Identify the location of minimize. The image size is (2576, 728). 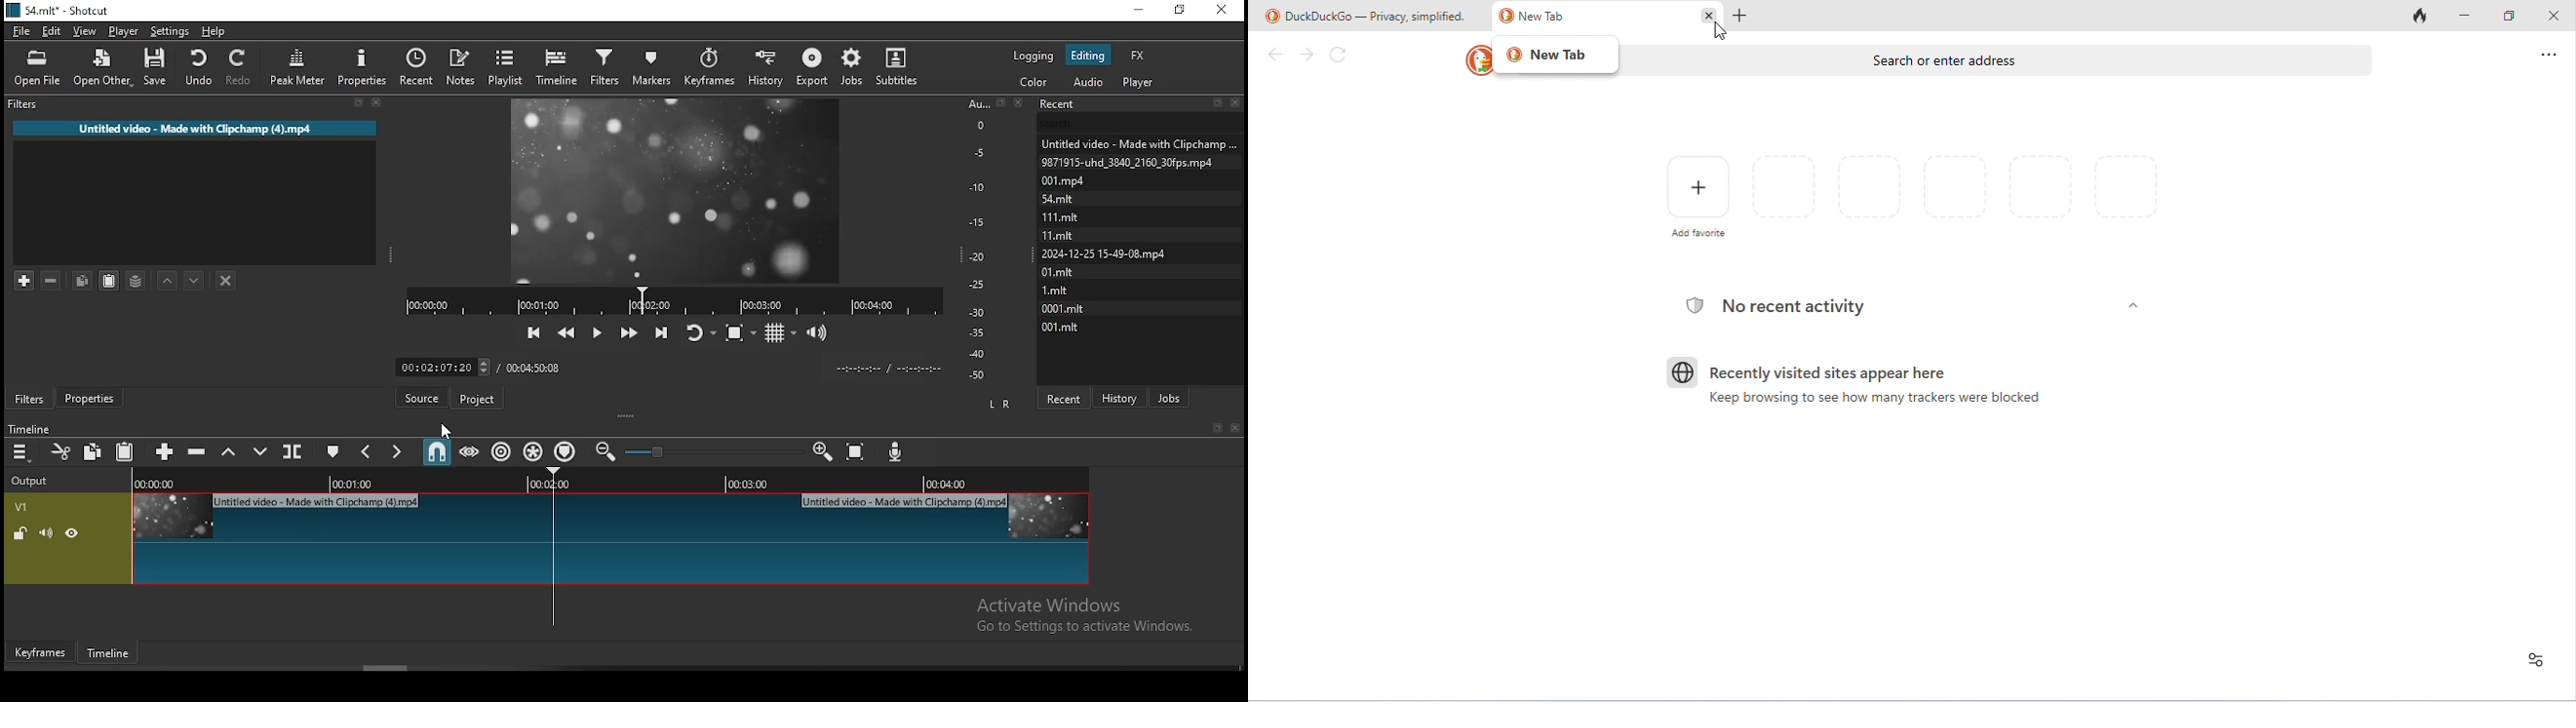
(1137, 11).